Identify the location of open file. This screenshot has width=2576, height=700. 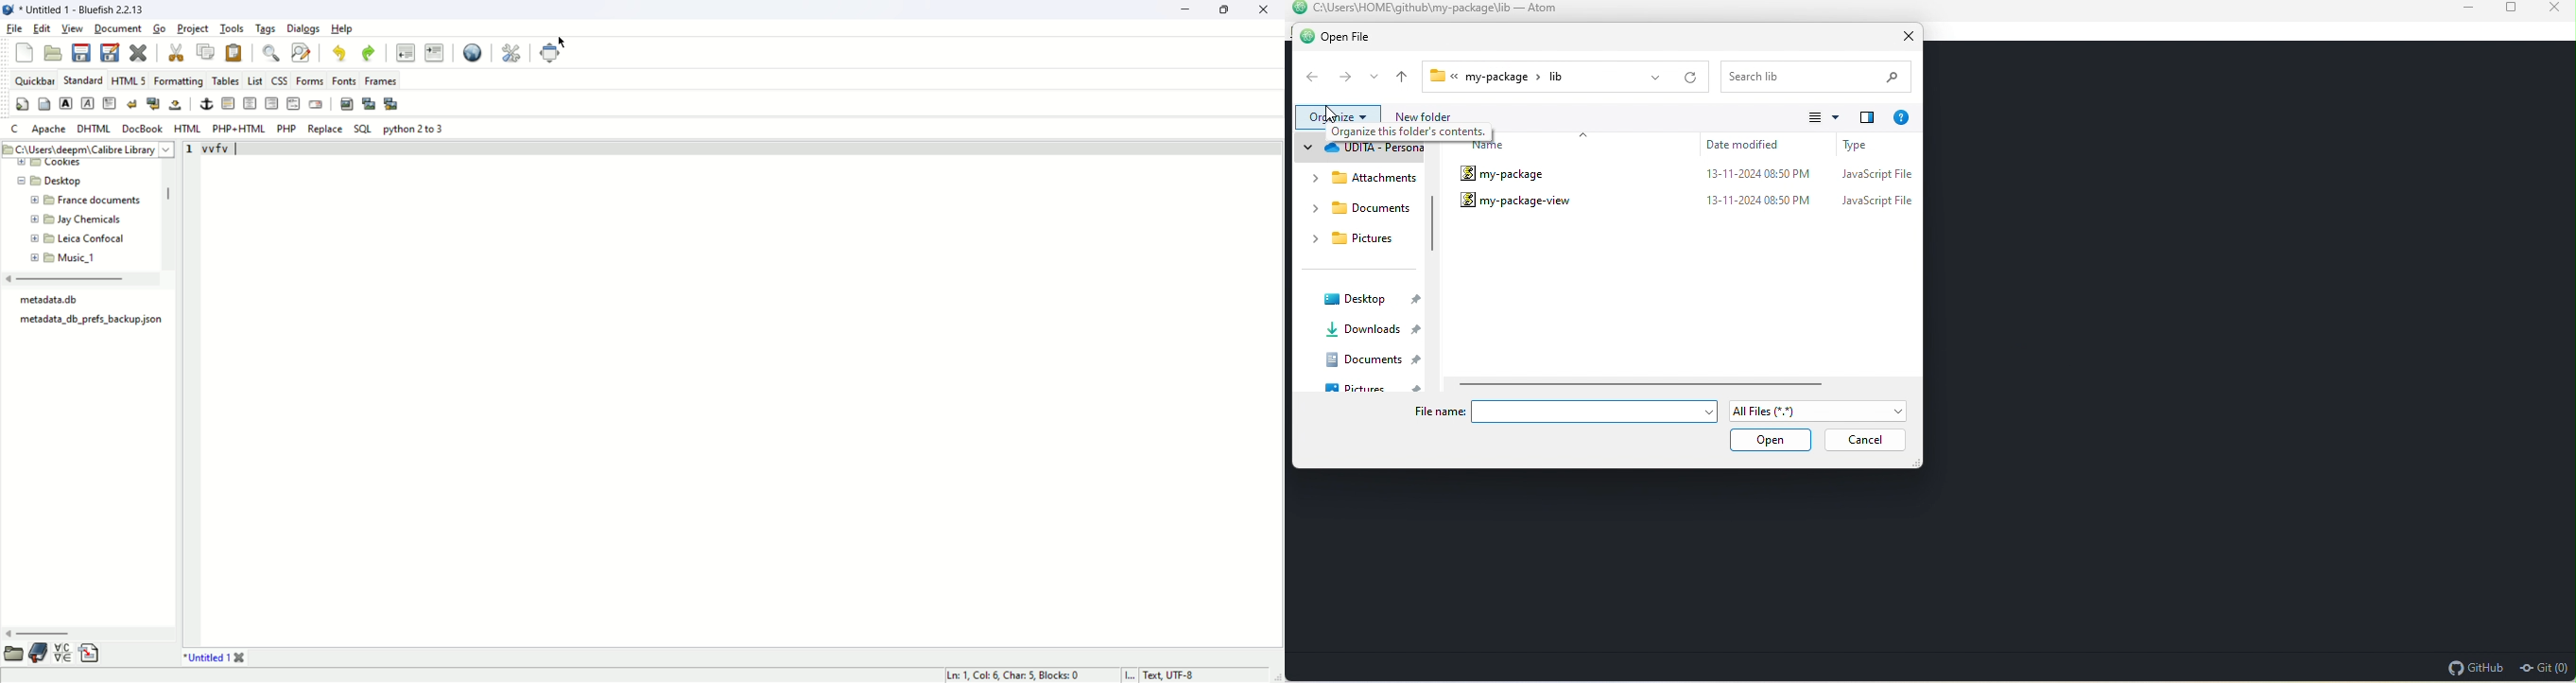
(1353, 37).